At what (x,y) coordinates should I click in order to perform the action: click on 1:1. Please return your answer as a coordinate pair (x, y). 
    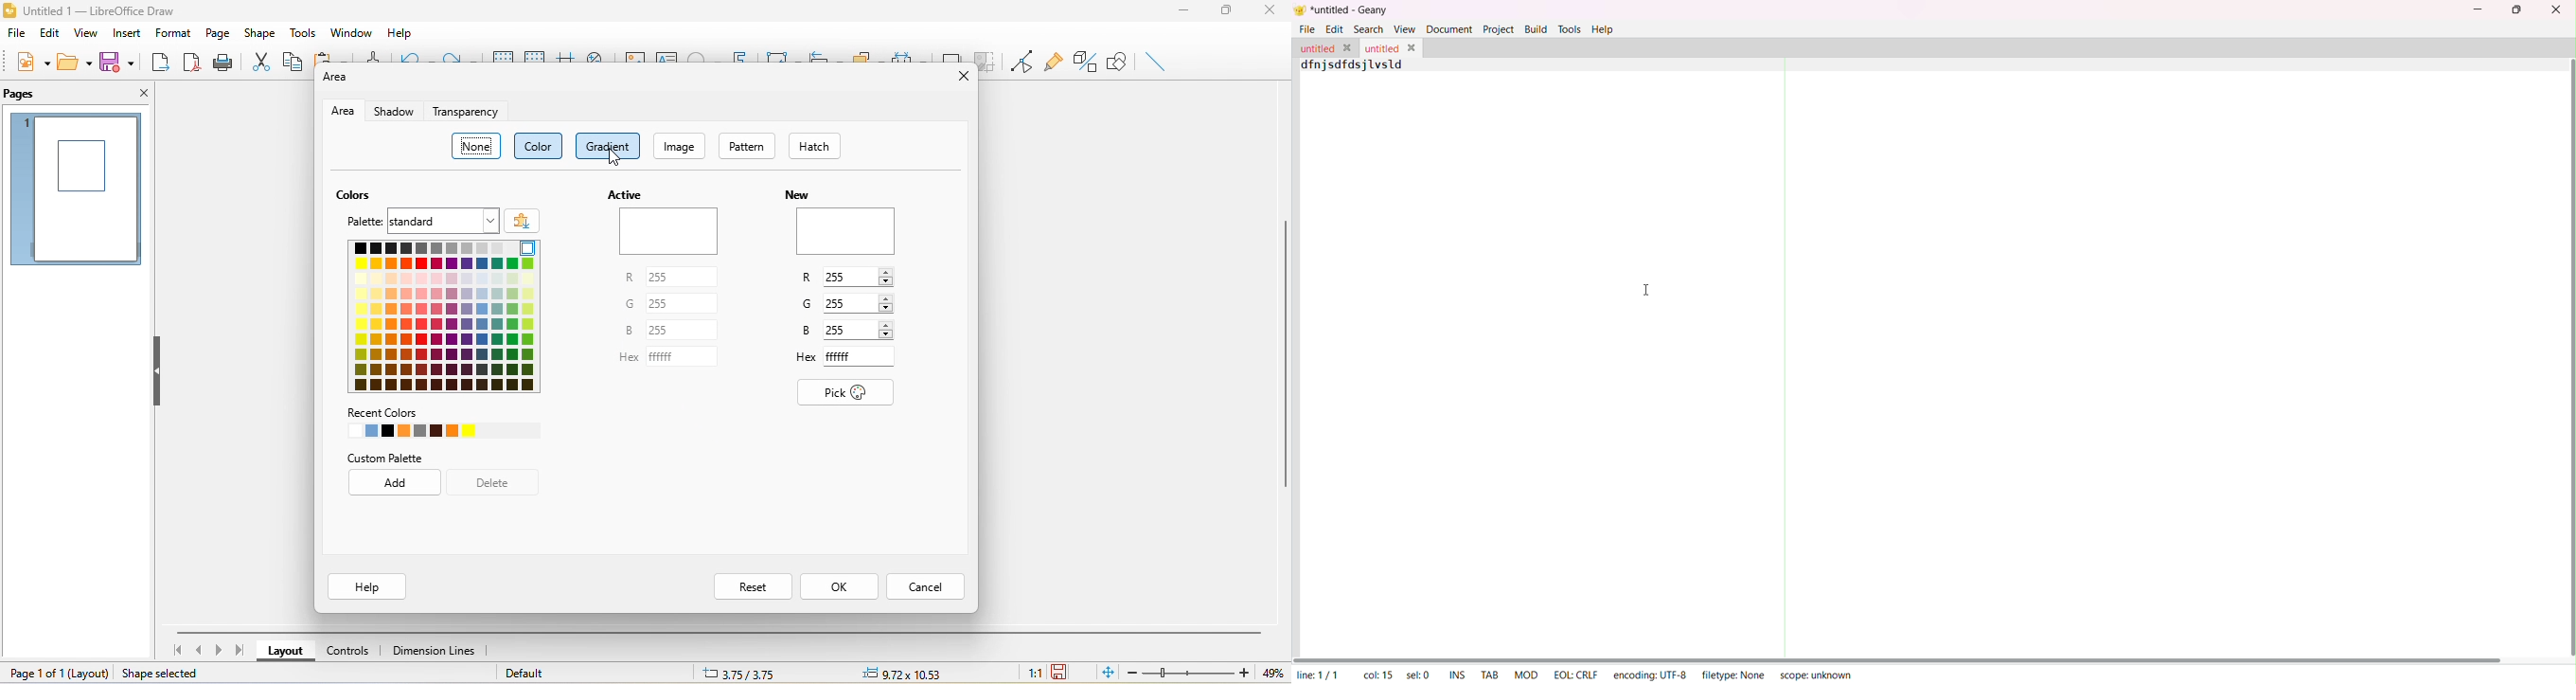
    Looking at the image, I should click on (1033, 674).